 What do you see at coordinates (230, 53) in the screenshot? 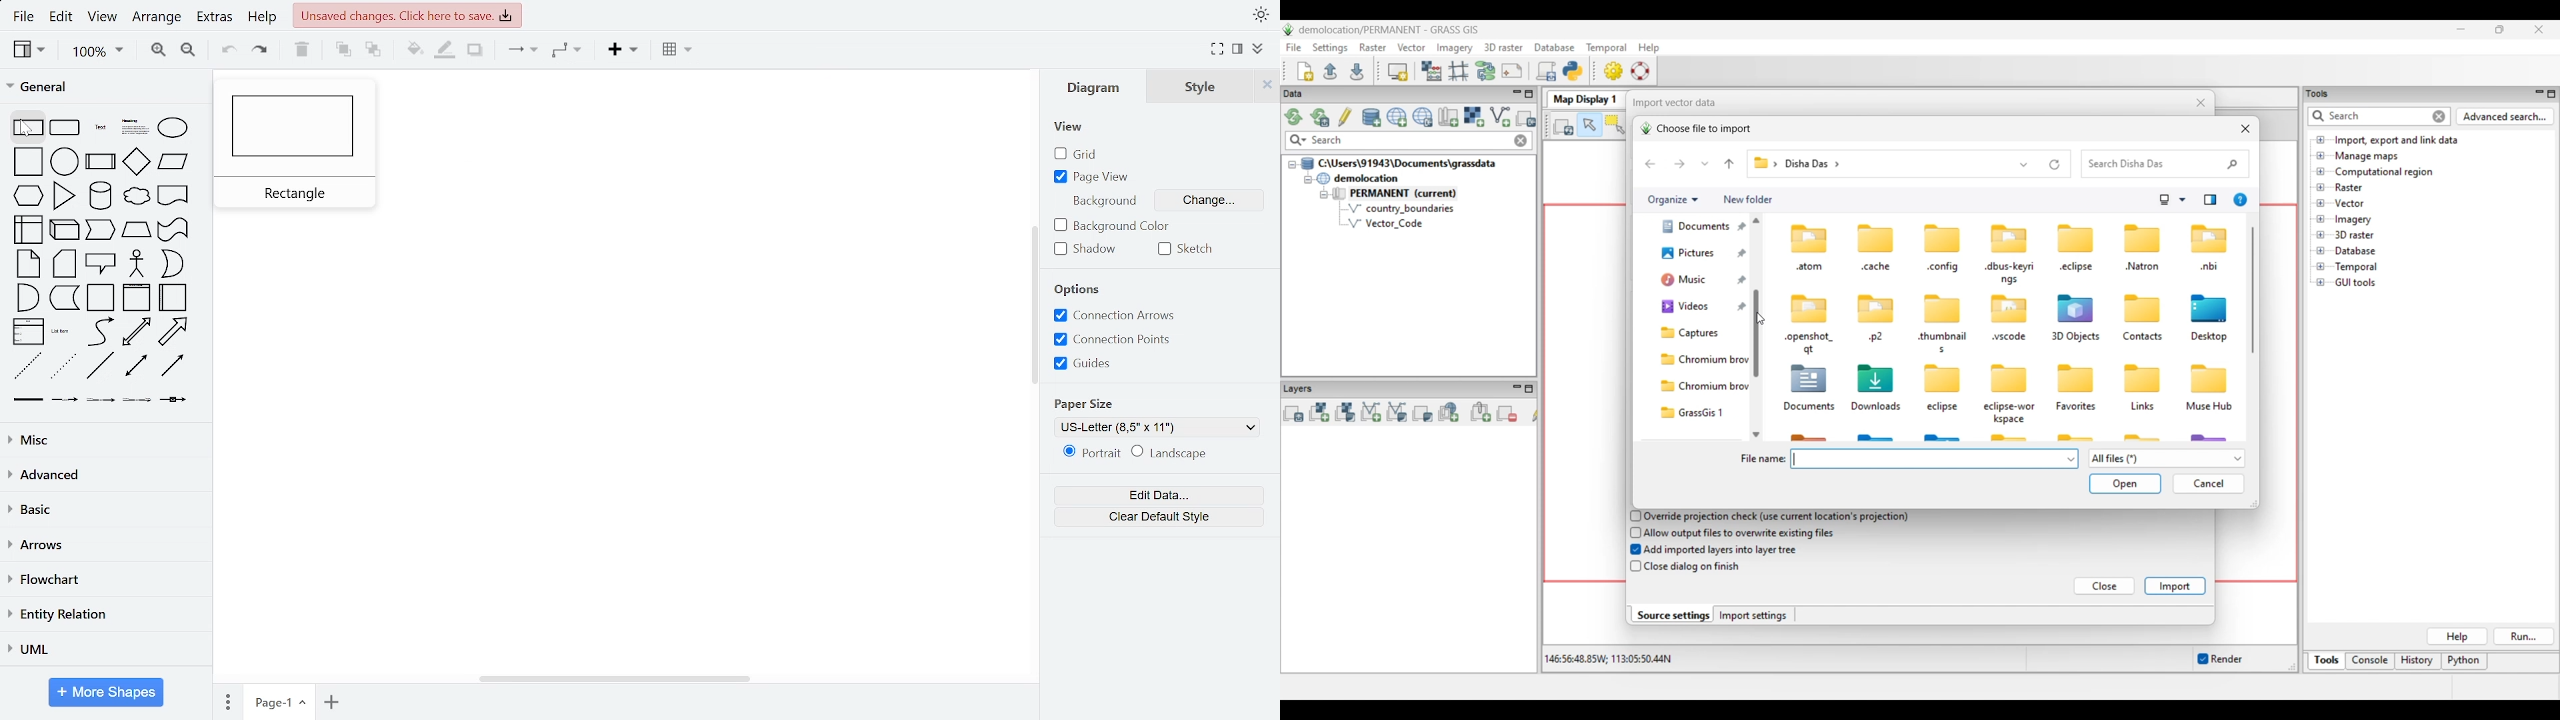
I see `undo` at bounding box center [230, 53].